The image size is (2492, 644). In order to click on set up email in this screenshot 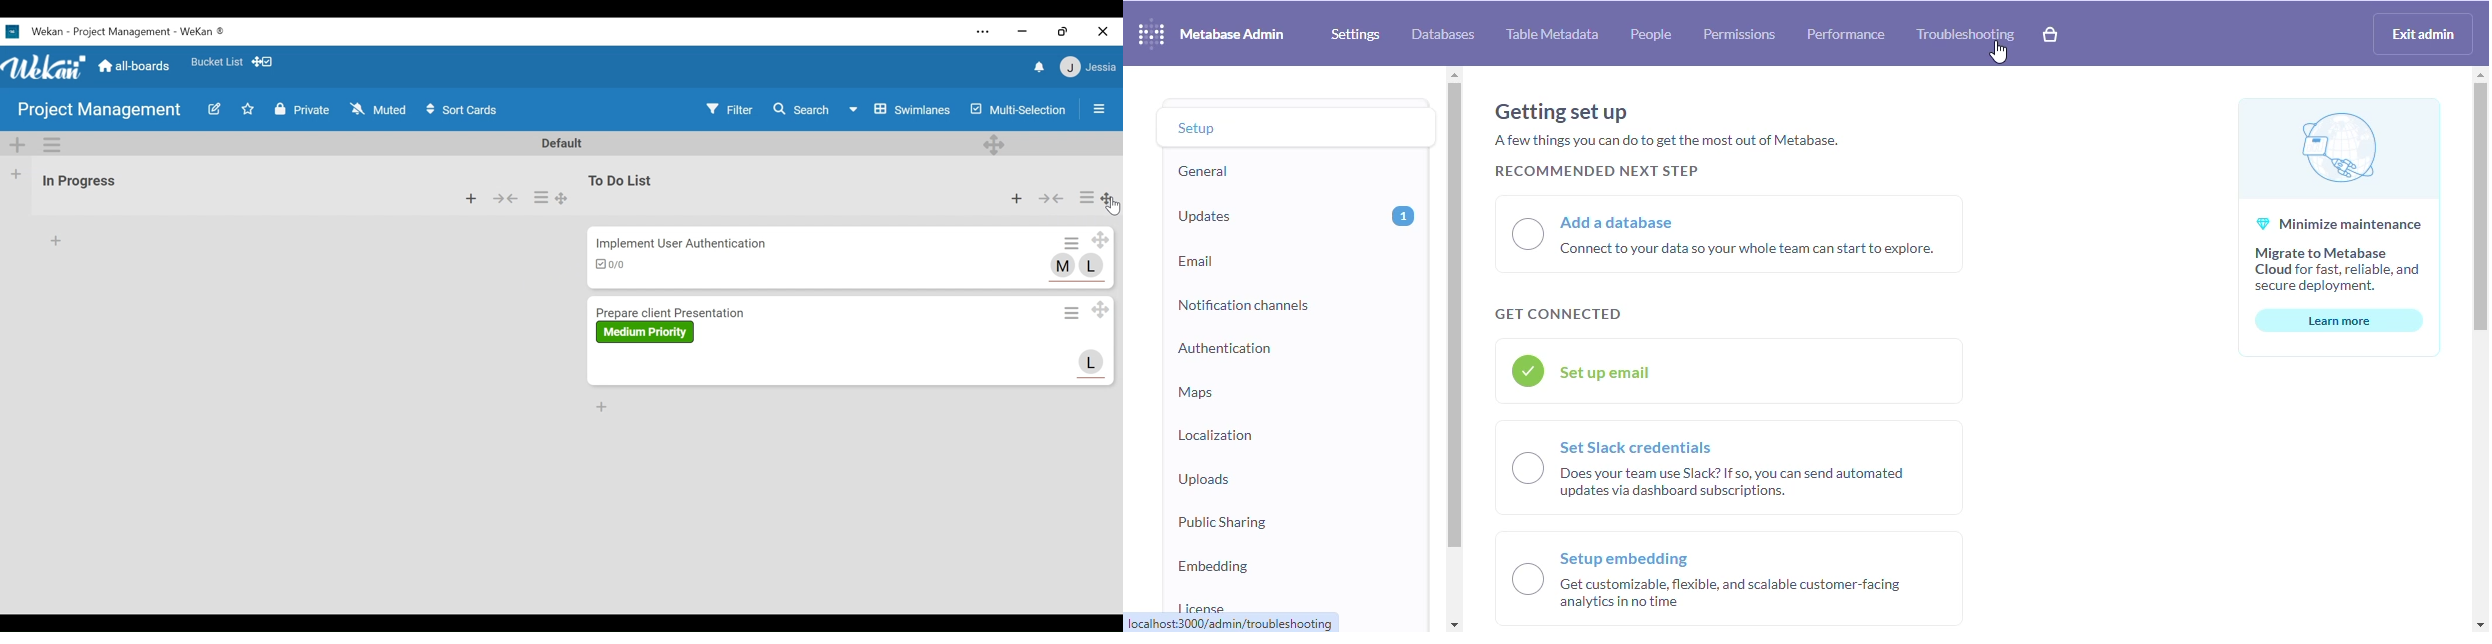, I will do `click(1731, 371)`.